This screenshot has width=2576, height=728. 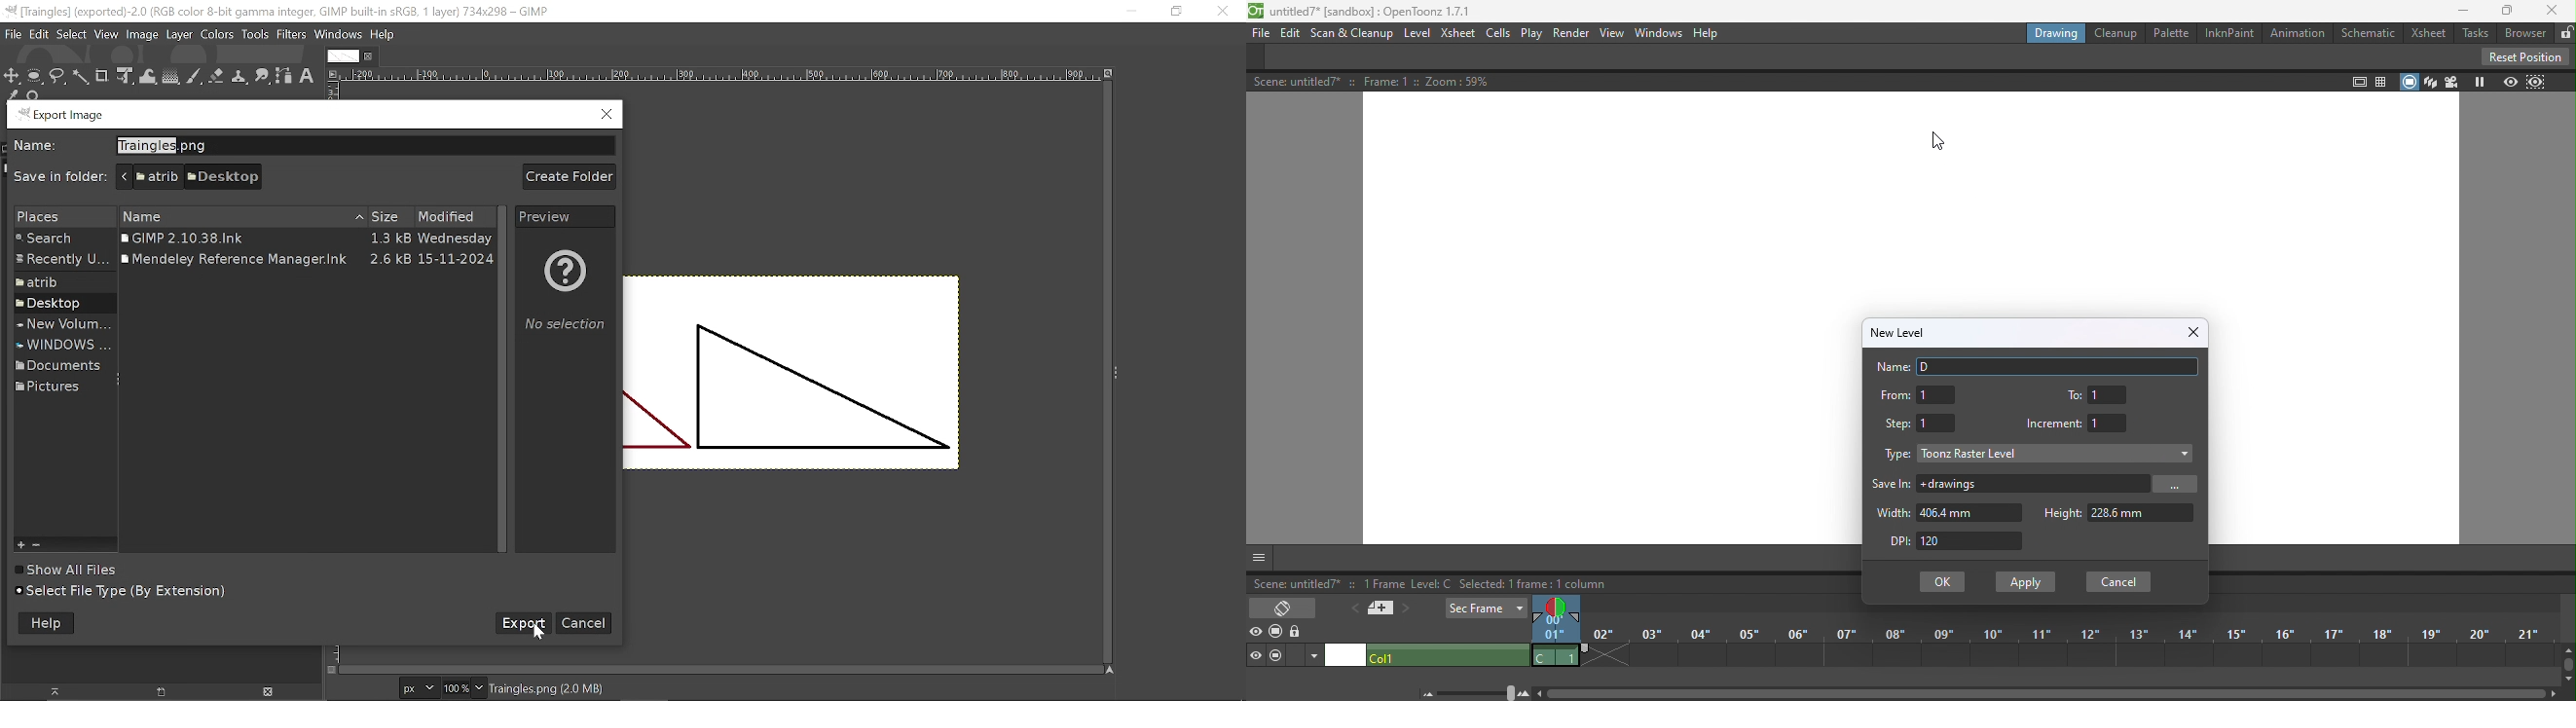 What do you see at coordinates (565, 216) in the screenshot?
I see `Preview` at bounding box center [565, 216].